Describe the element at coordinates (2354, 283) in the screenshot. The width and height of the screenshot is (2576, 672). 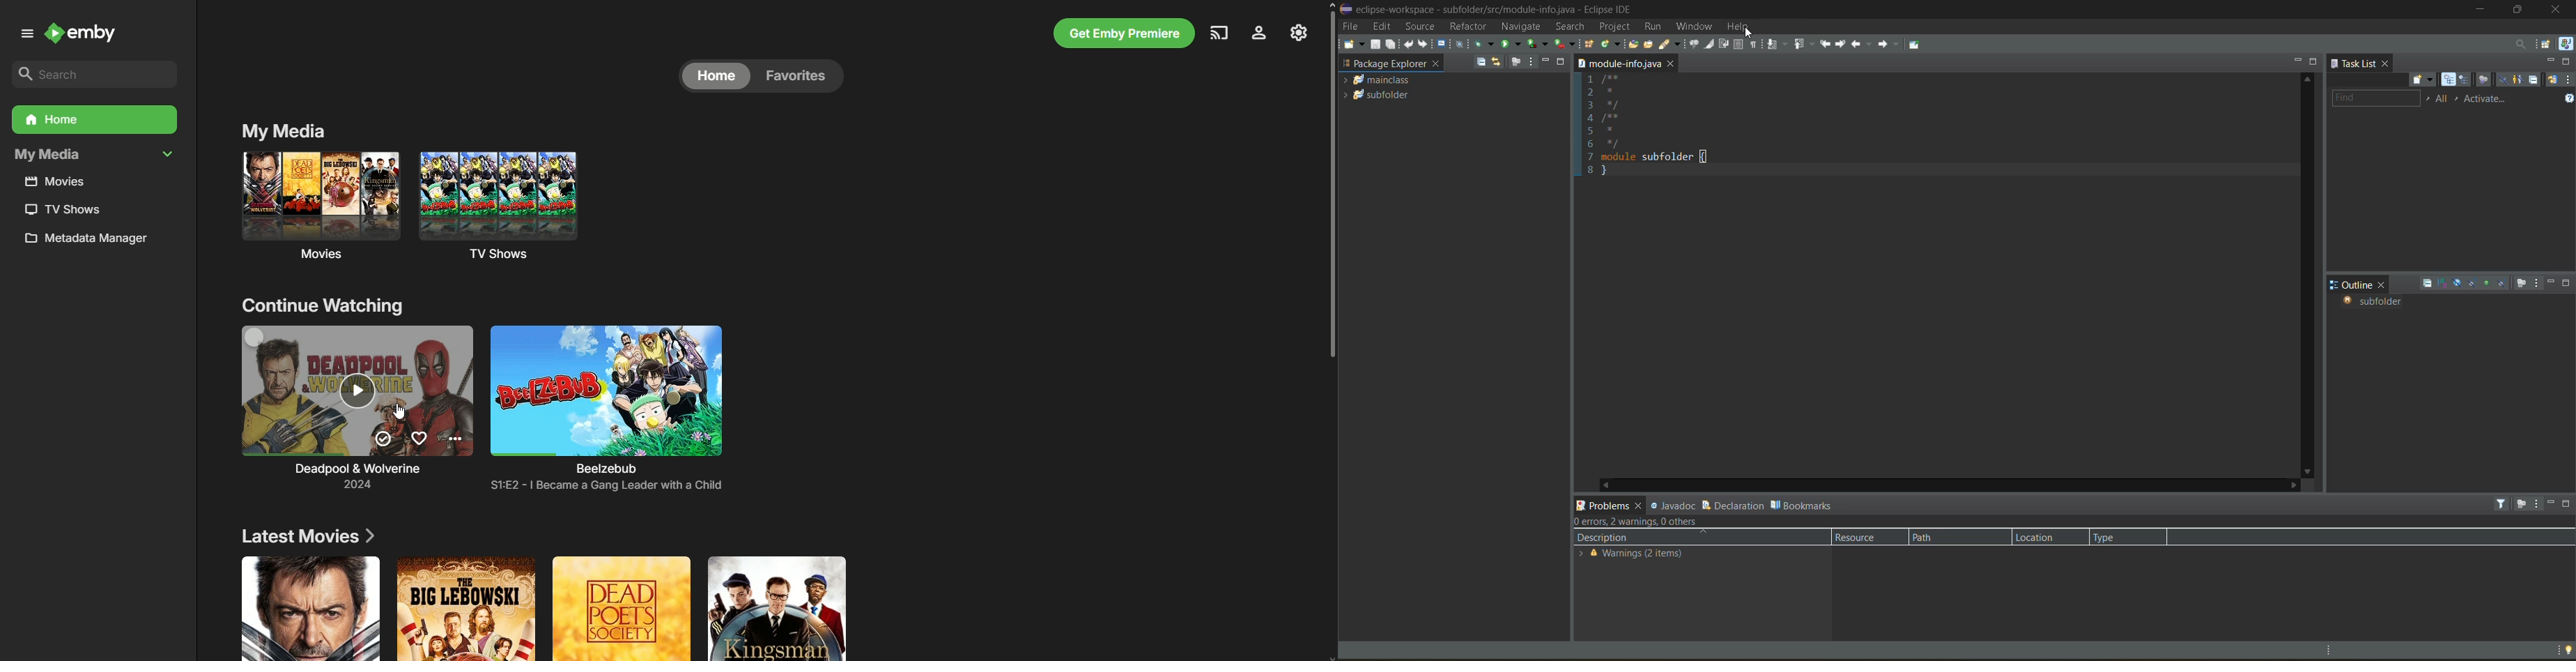
I see `outline` at that location.